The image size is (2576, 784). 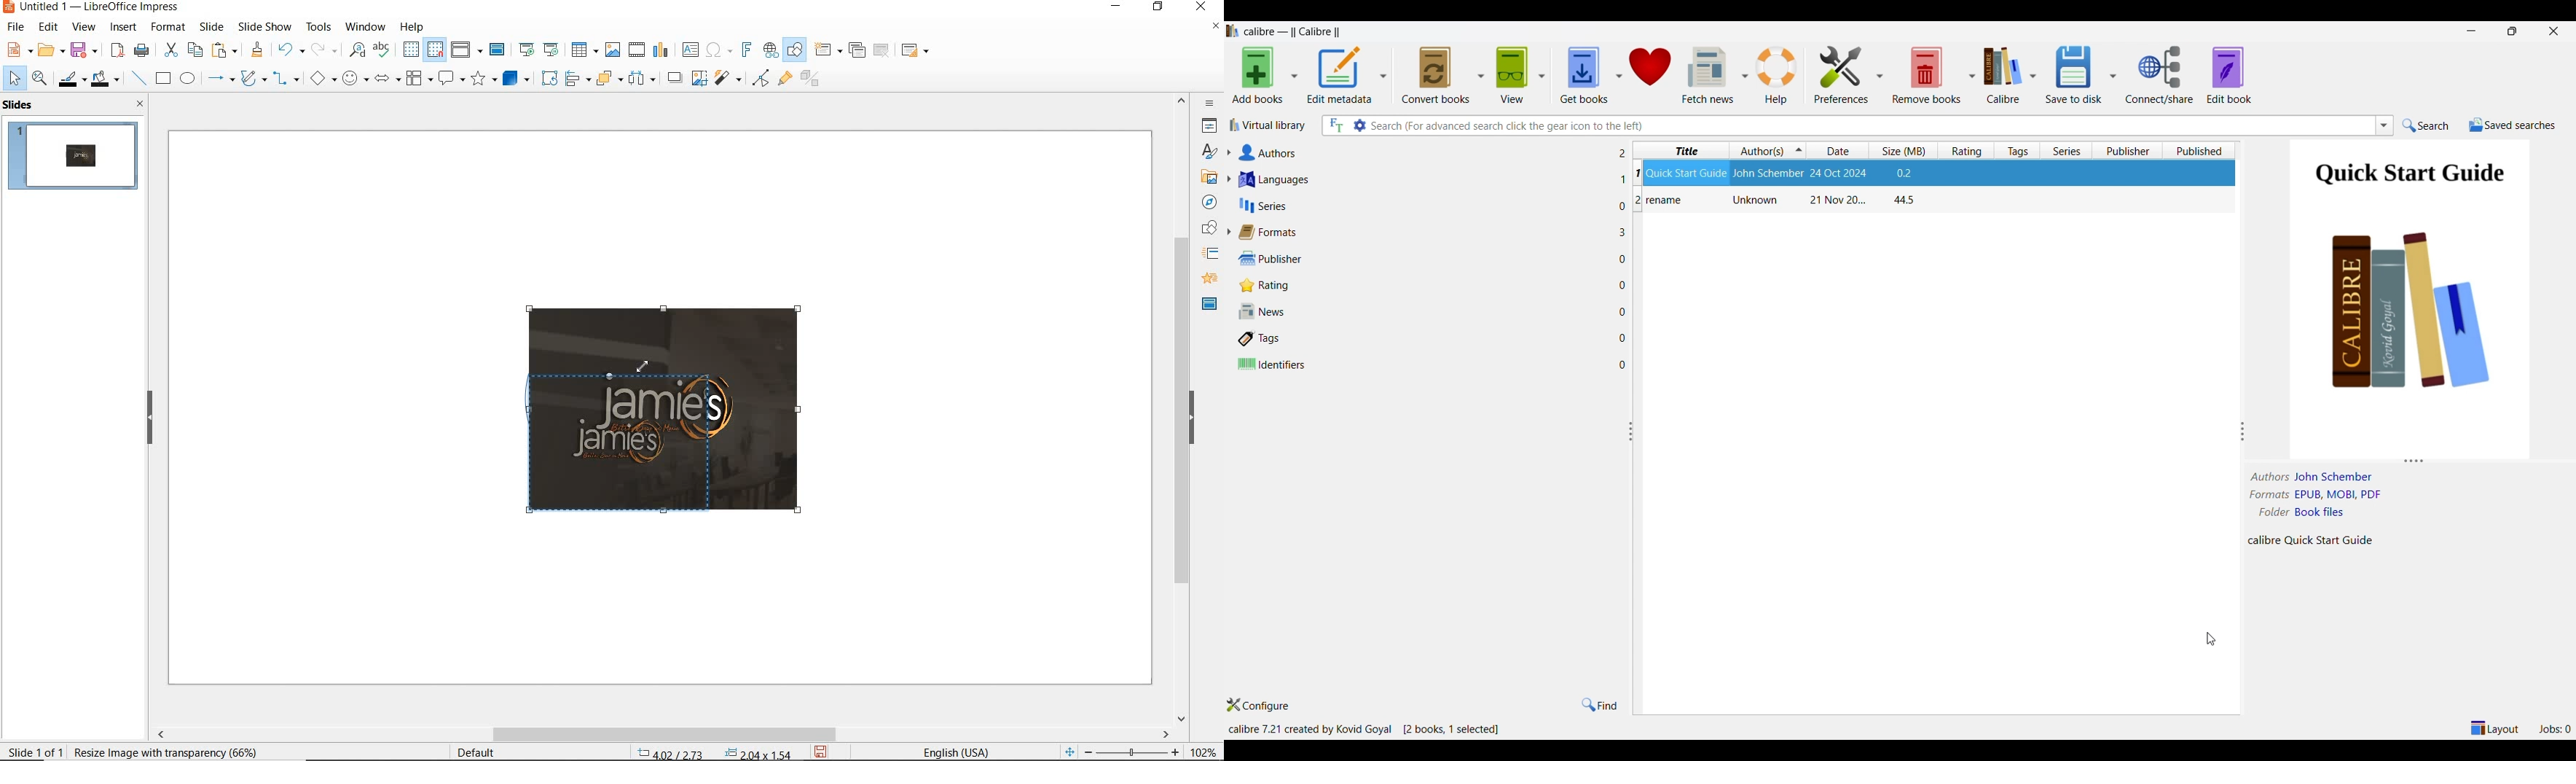 I want to click on insert chart, so click(x=661, y=50).